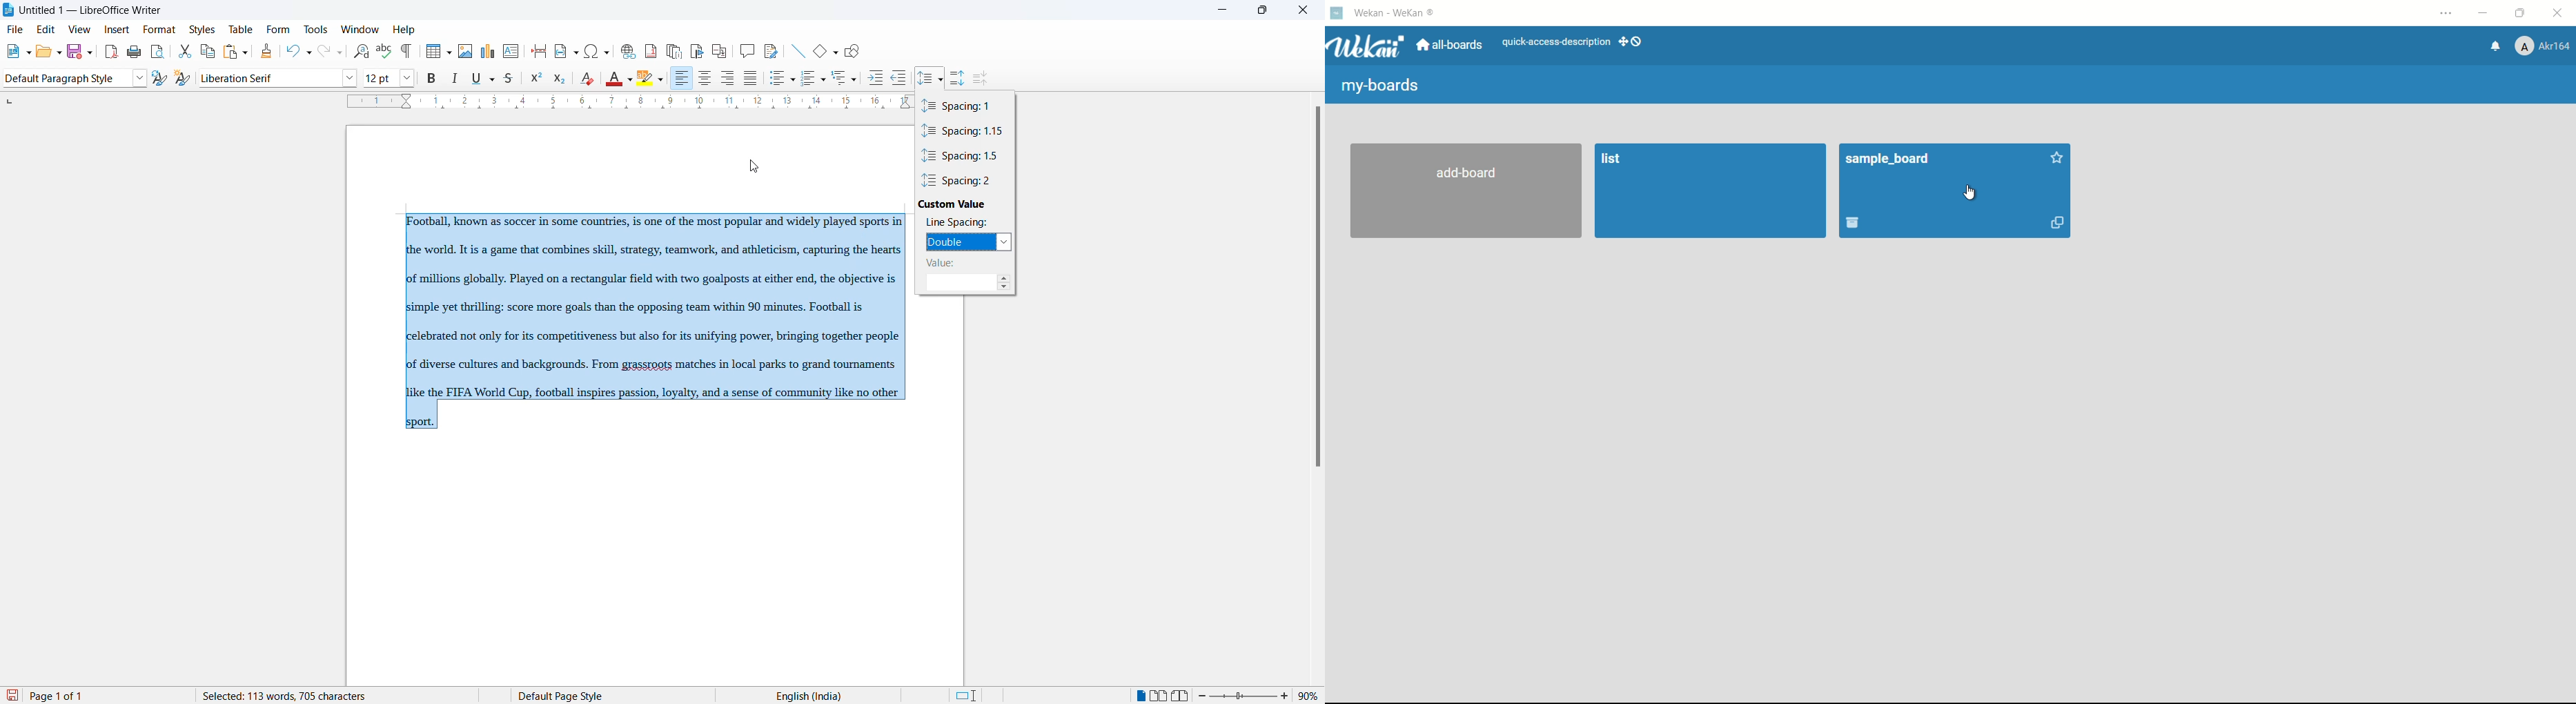 The width and height of the screenshot is (2576, 728). Describe the element at coordinates (117, 31) in the screenshot. I see `insert` at that location.